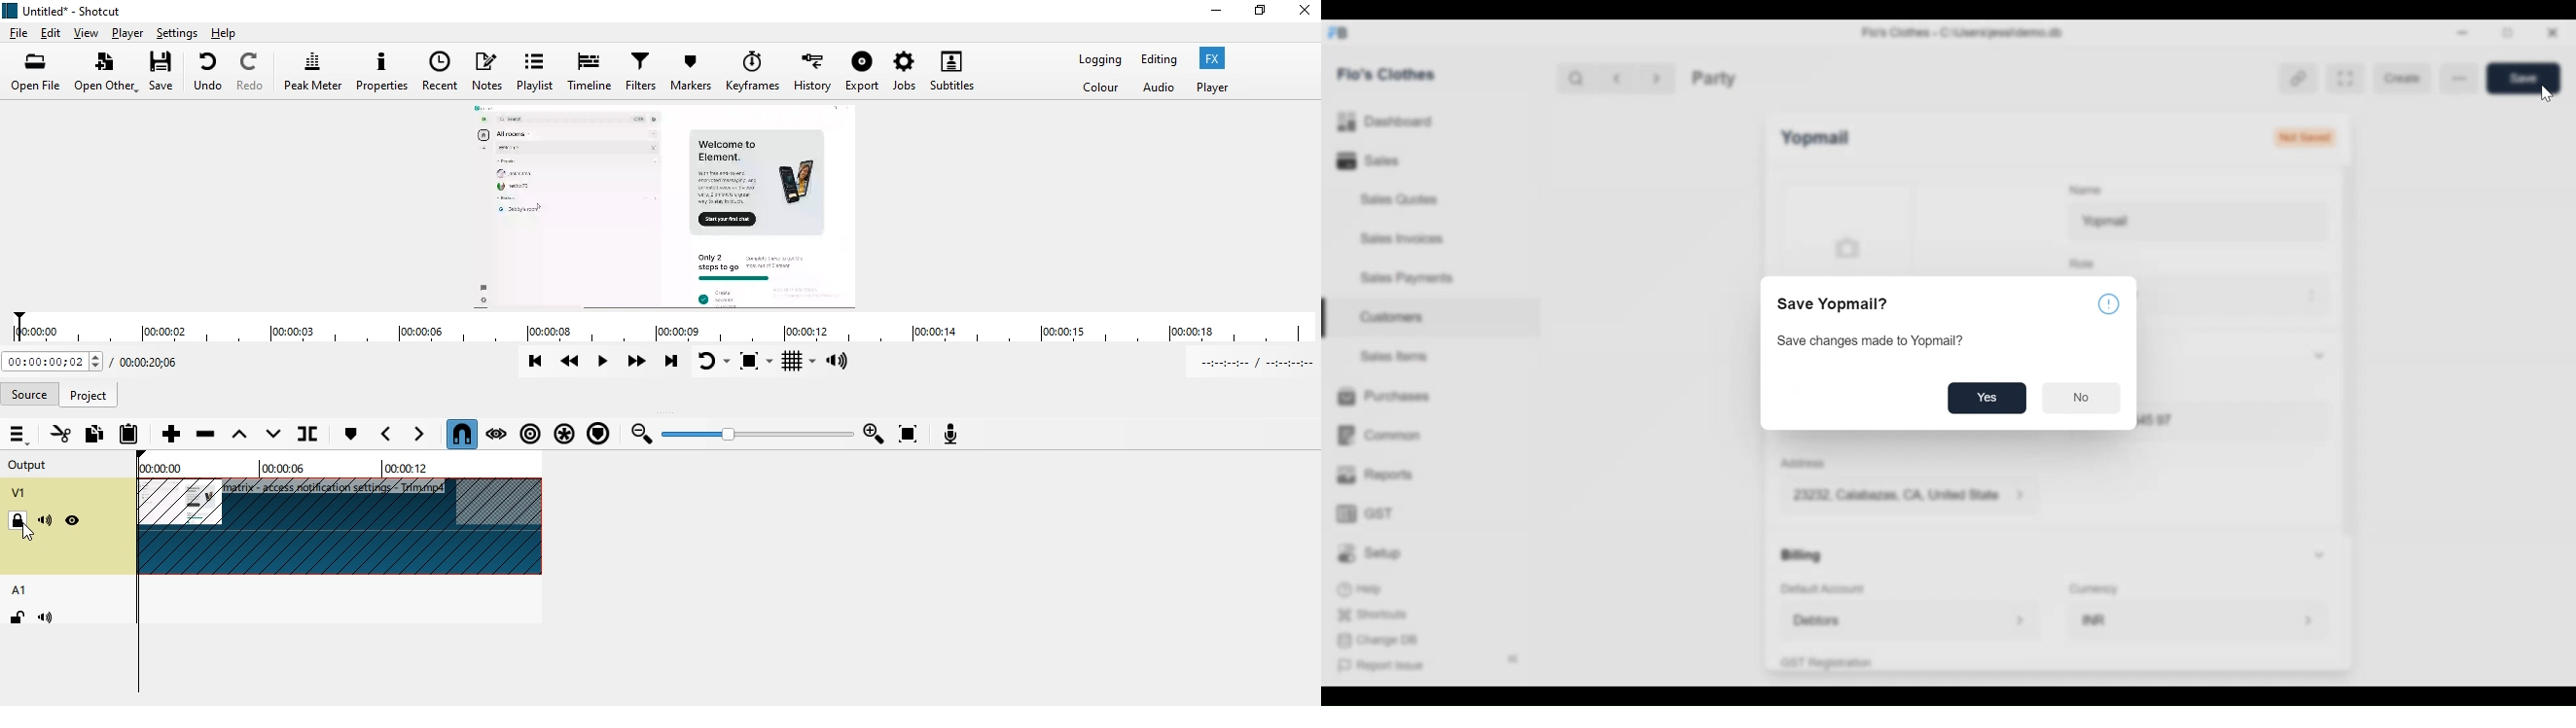 The image size is (2576, 728). What do you see at coordinates (2110, 303) in the screenshot?
I see `information` at bounding box center [2110, 303].